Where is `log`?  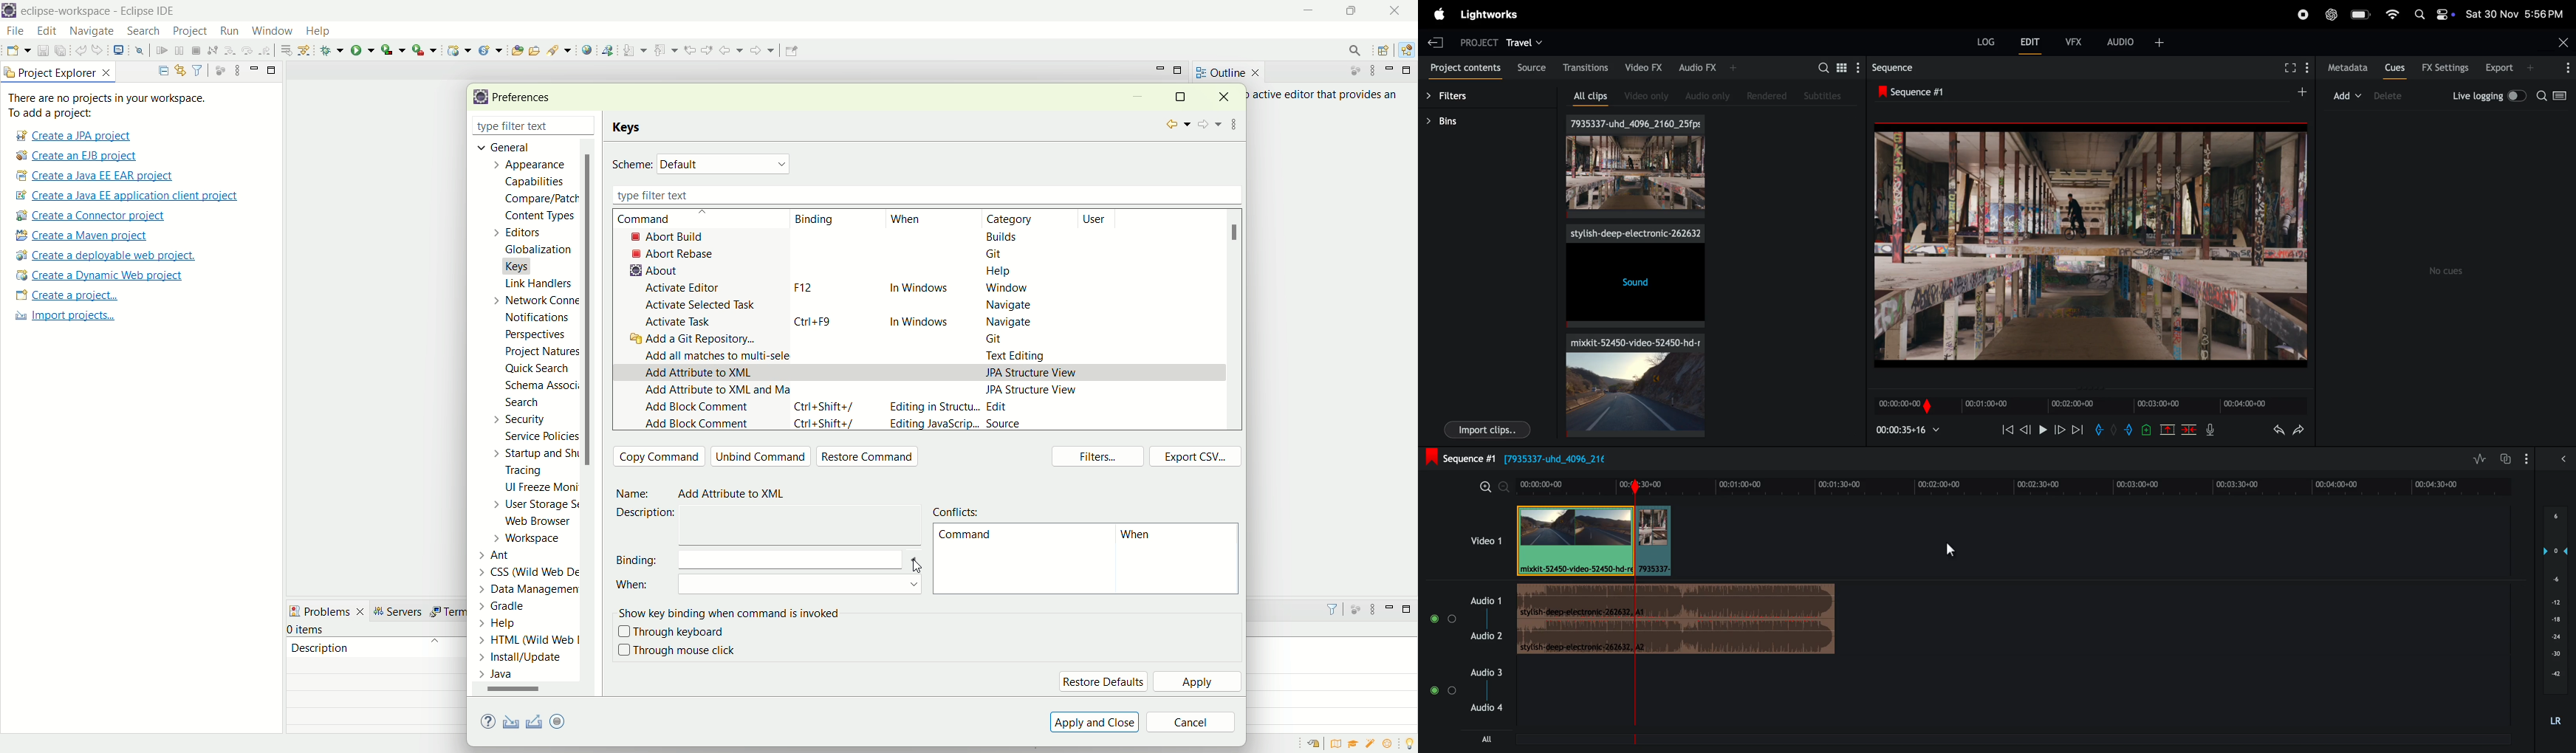
log is located at coordinates (1979, 43).